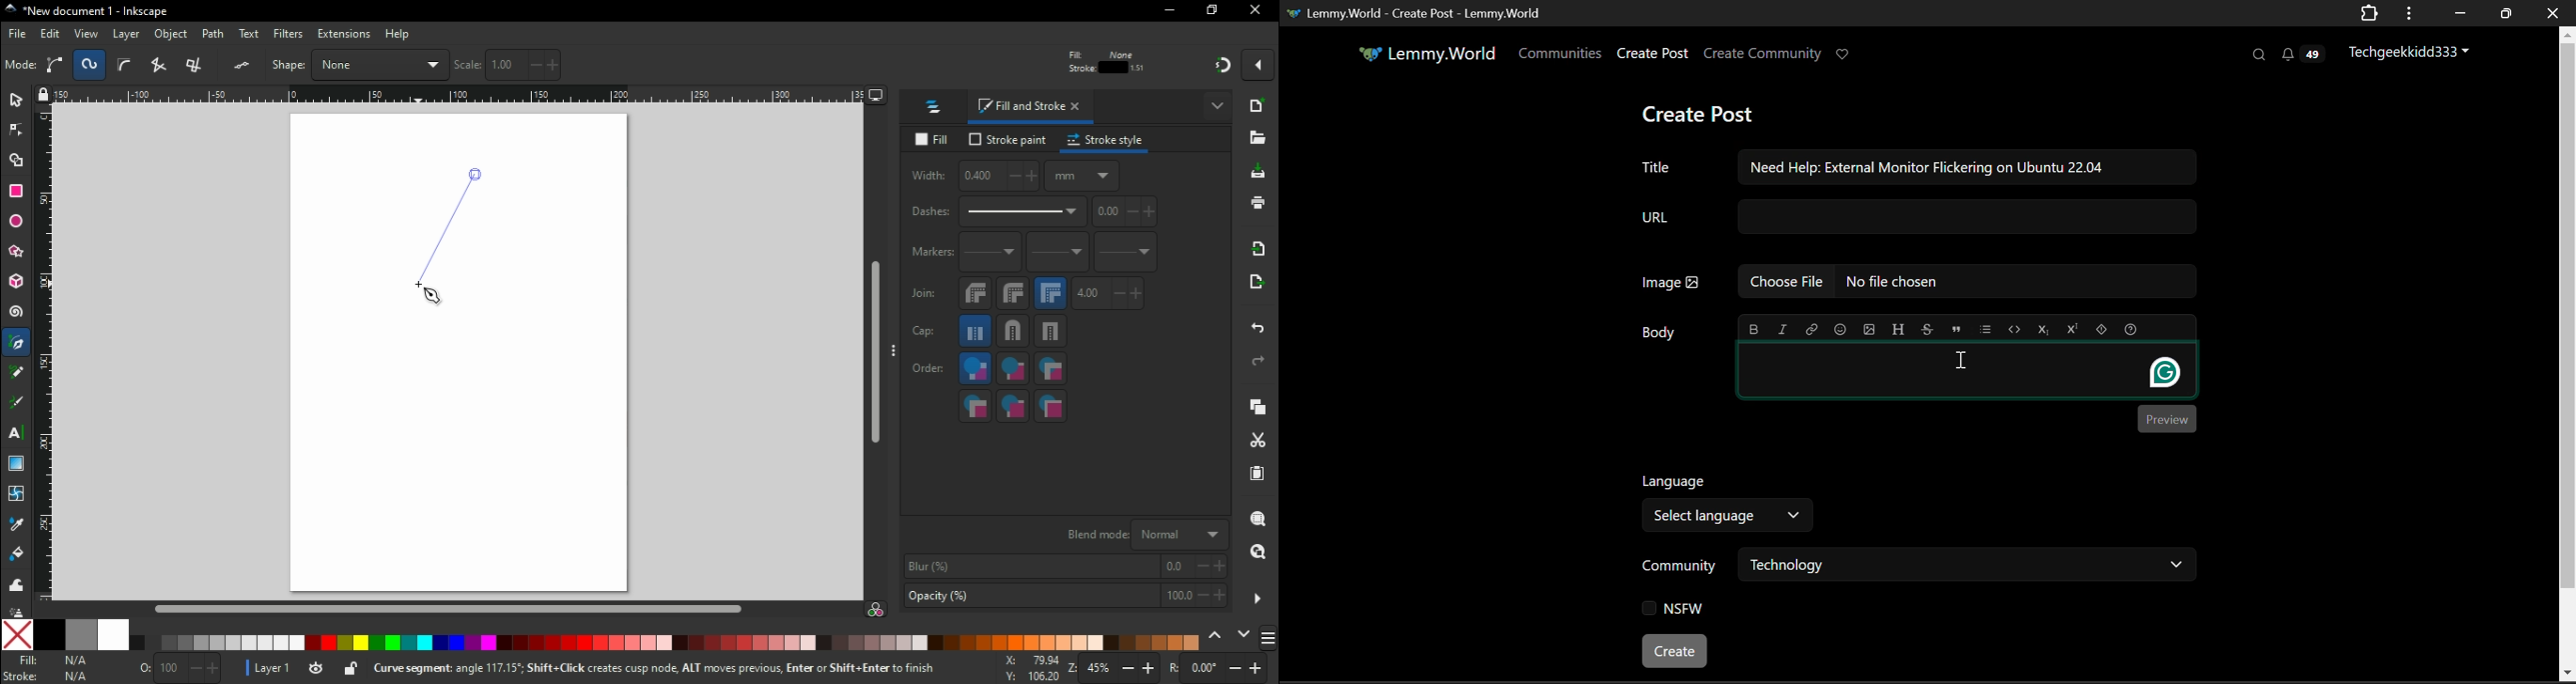  What do you see at coordinates (1262, 253) in the screenshot?
I see `import` at bounding box center [1262, 253].